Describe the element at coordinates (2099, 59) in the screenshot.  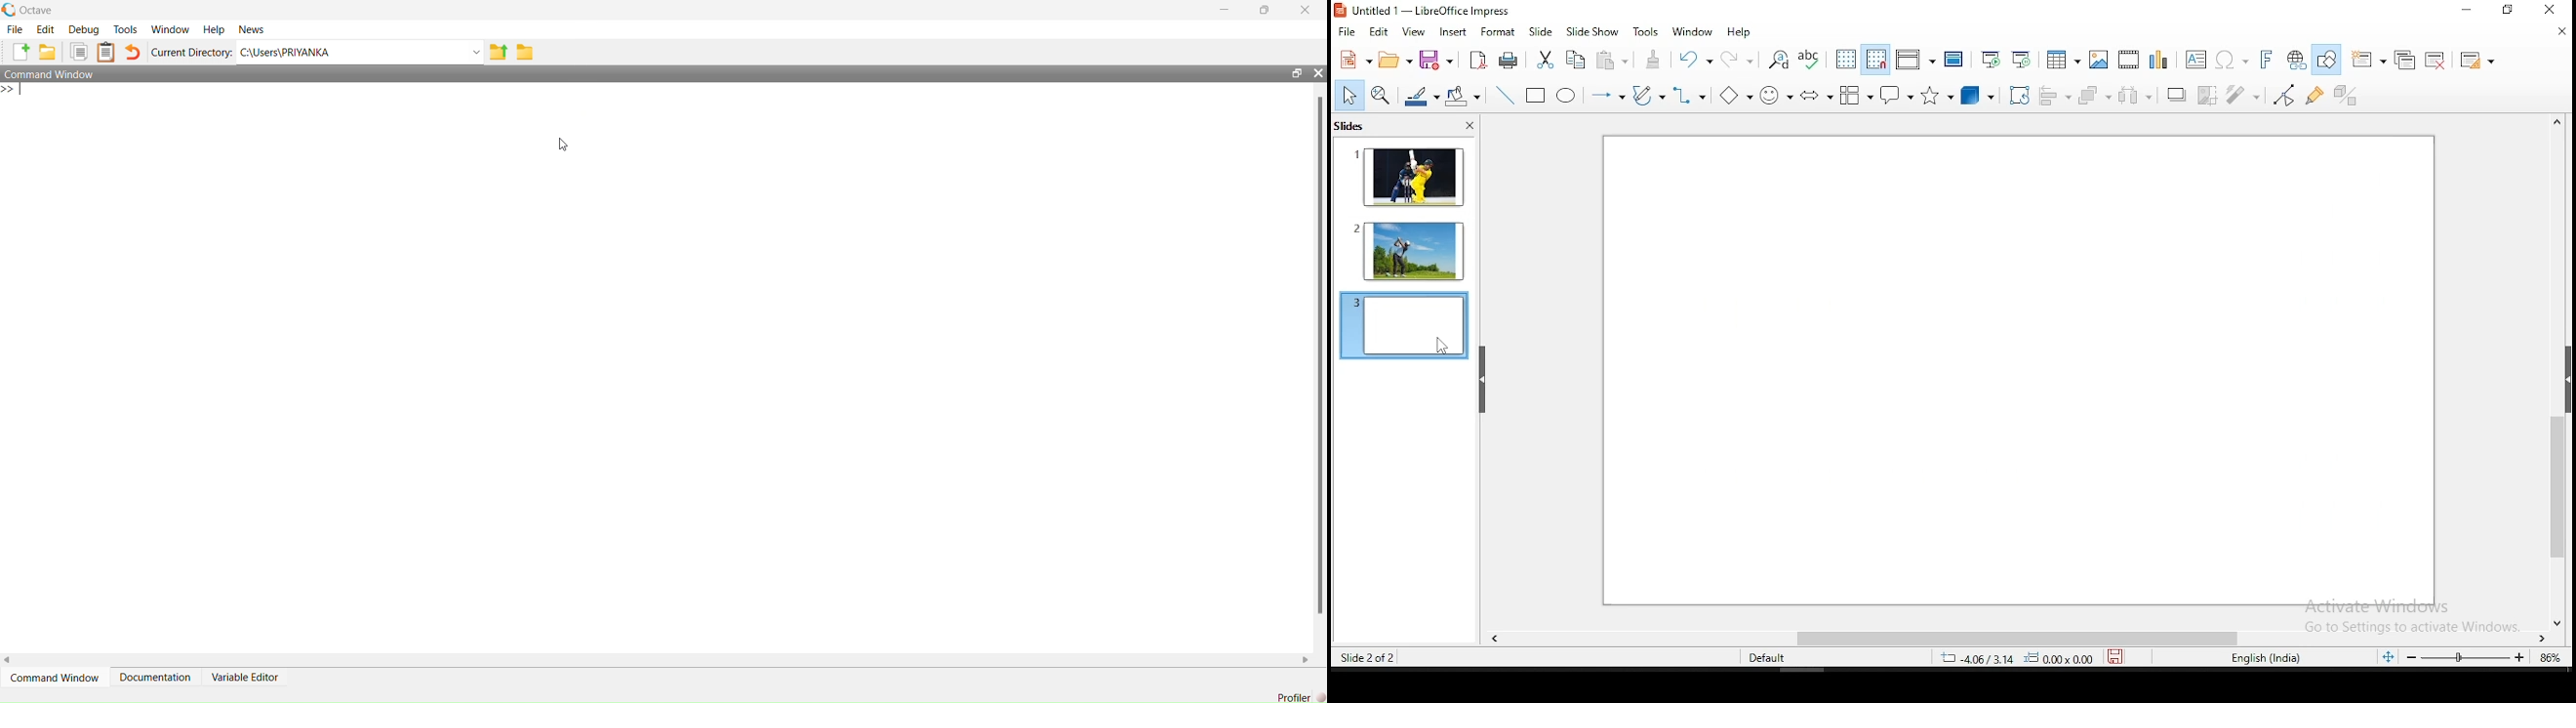
I see `insert image` at that location.